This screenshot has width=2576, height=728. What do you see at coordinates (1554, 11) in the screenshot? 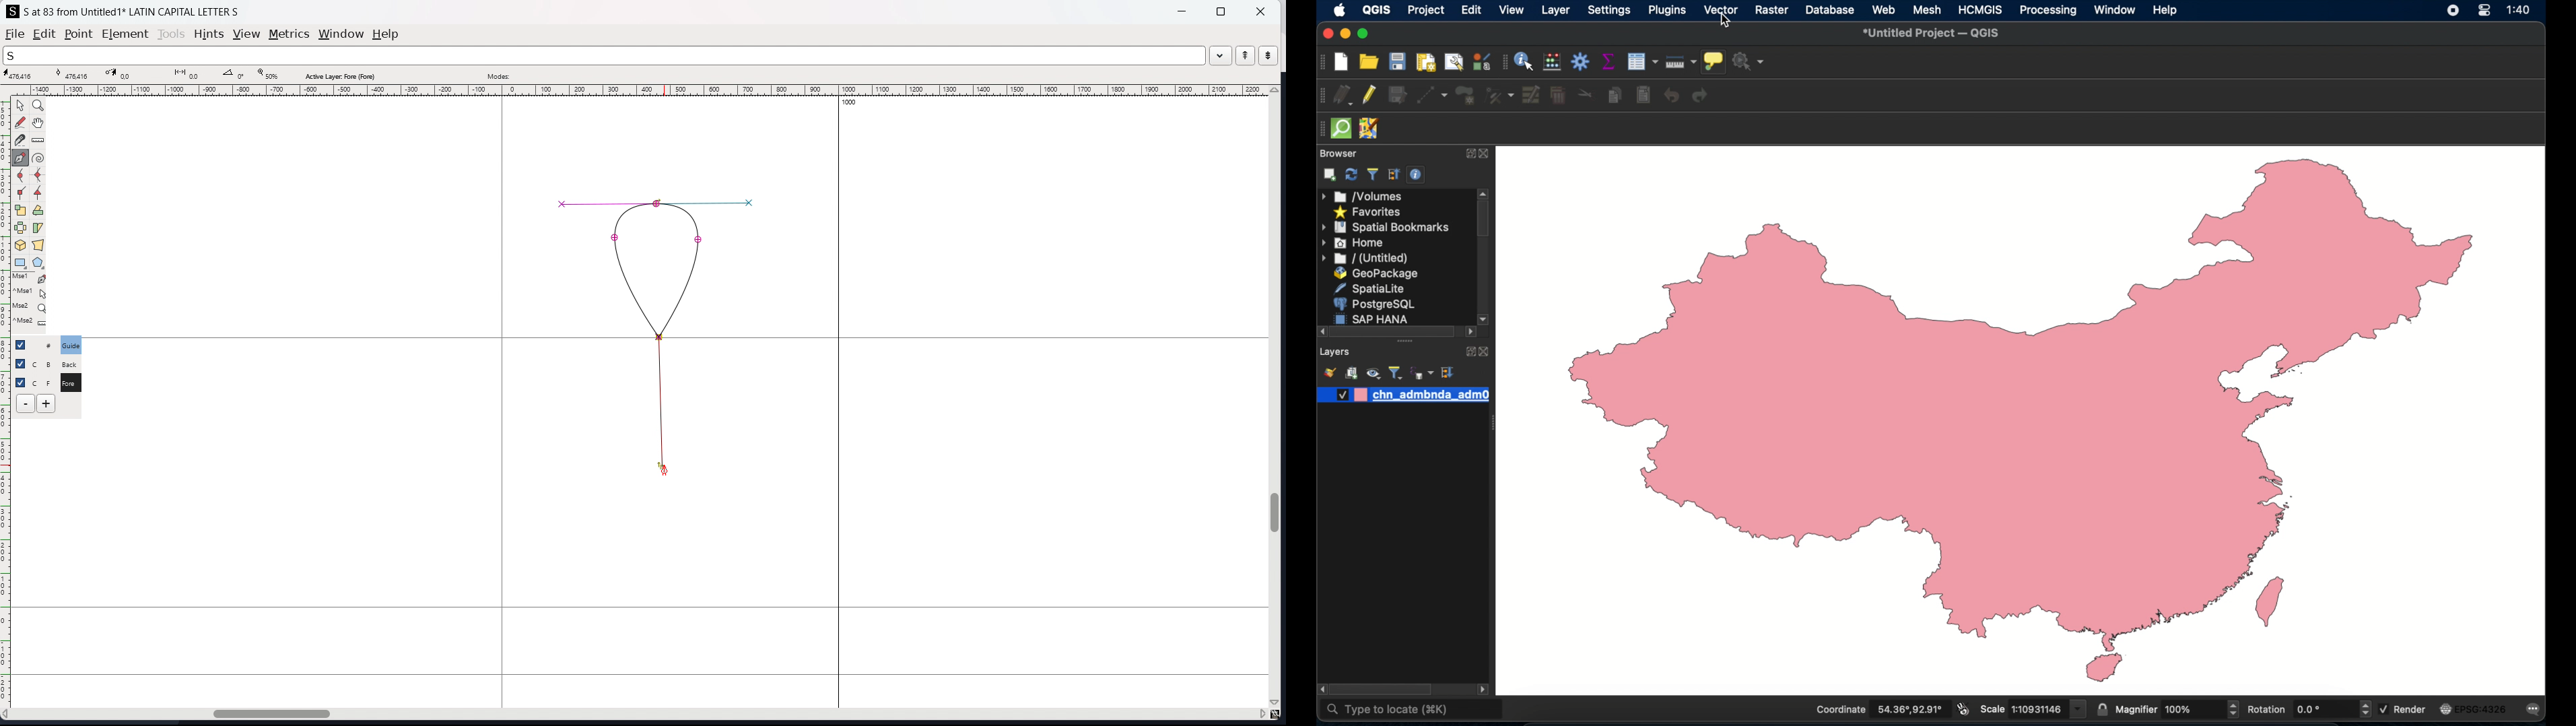
I see `layer` at bounding box center [1554, 11].